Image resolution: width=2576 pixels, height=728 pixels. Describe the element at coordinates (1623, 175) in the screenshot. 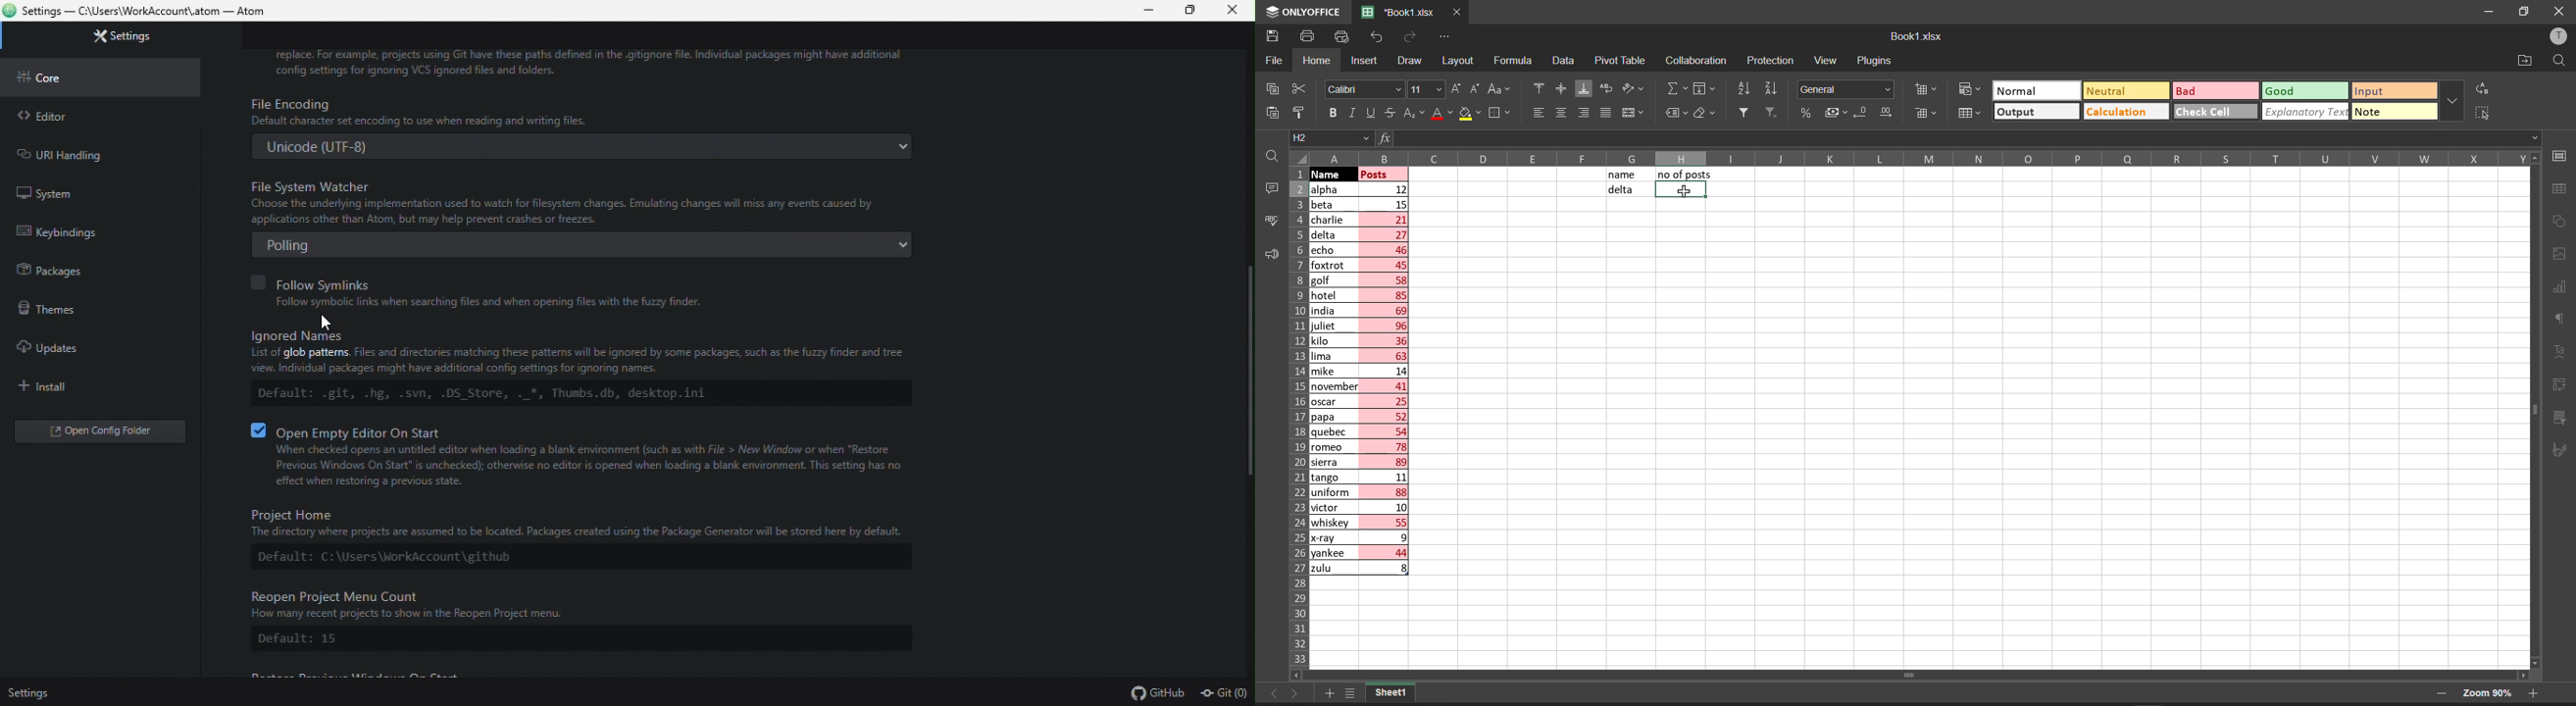

I see `name` at that location.